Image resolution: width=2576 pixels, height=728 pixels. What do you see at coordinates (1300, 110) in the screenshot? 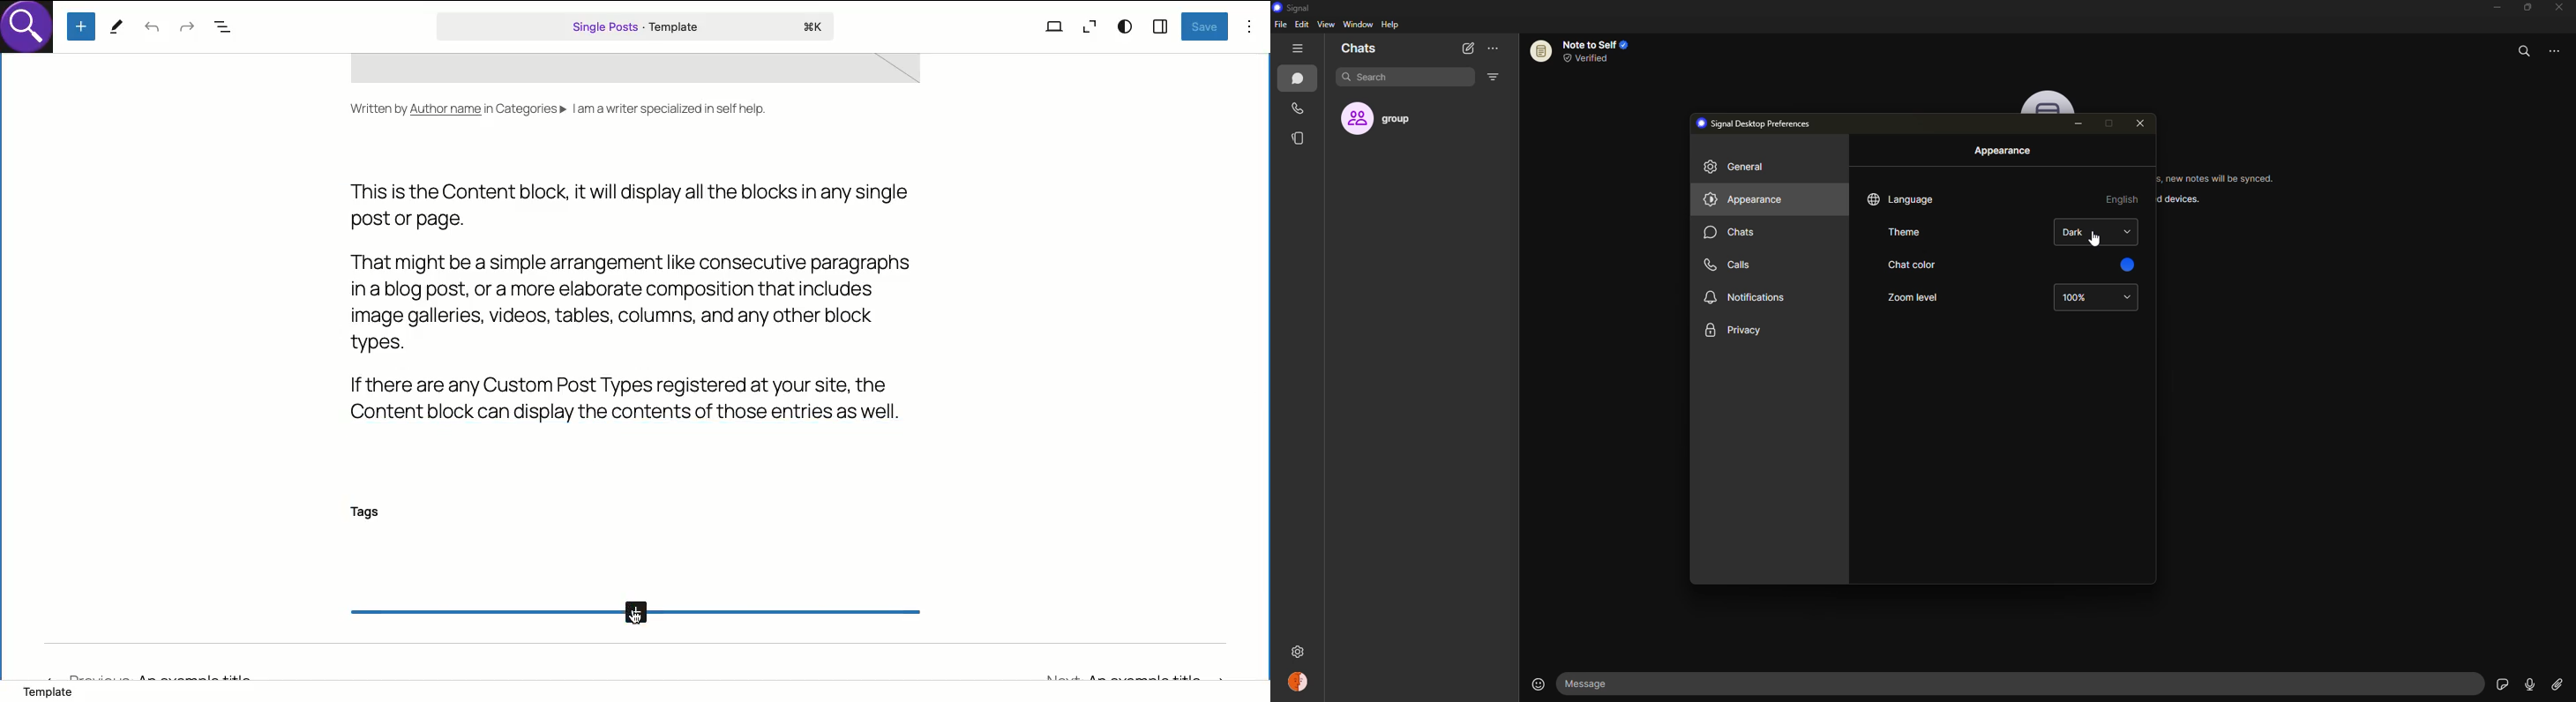
I see `calls` at bounding box center [1300, 110].